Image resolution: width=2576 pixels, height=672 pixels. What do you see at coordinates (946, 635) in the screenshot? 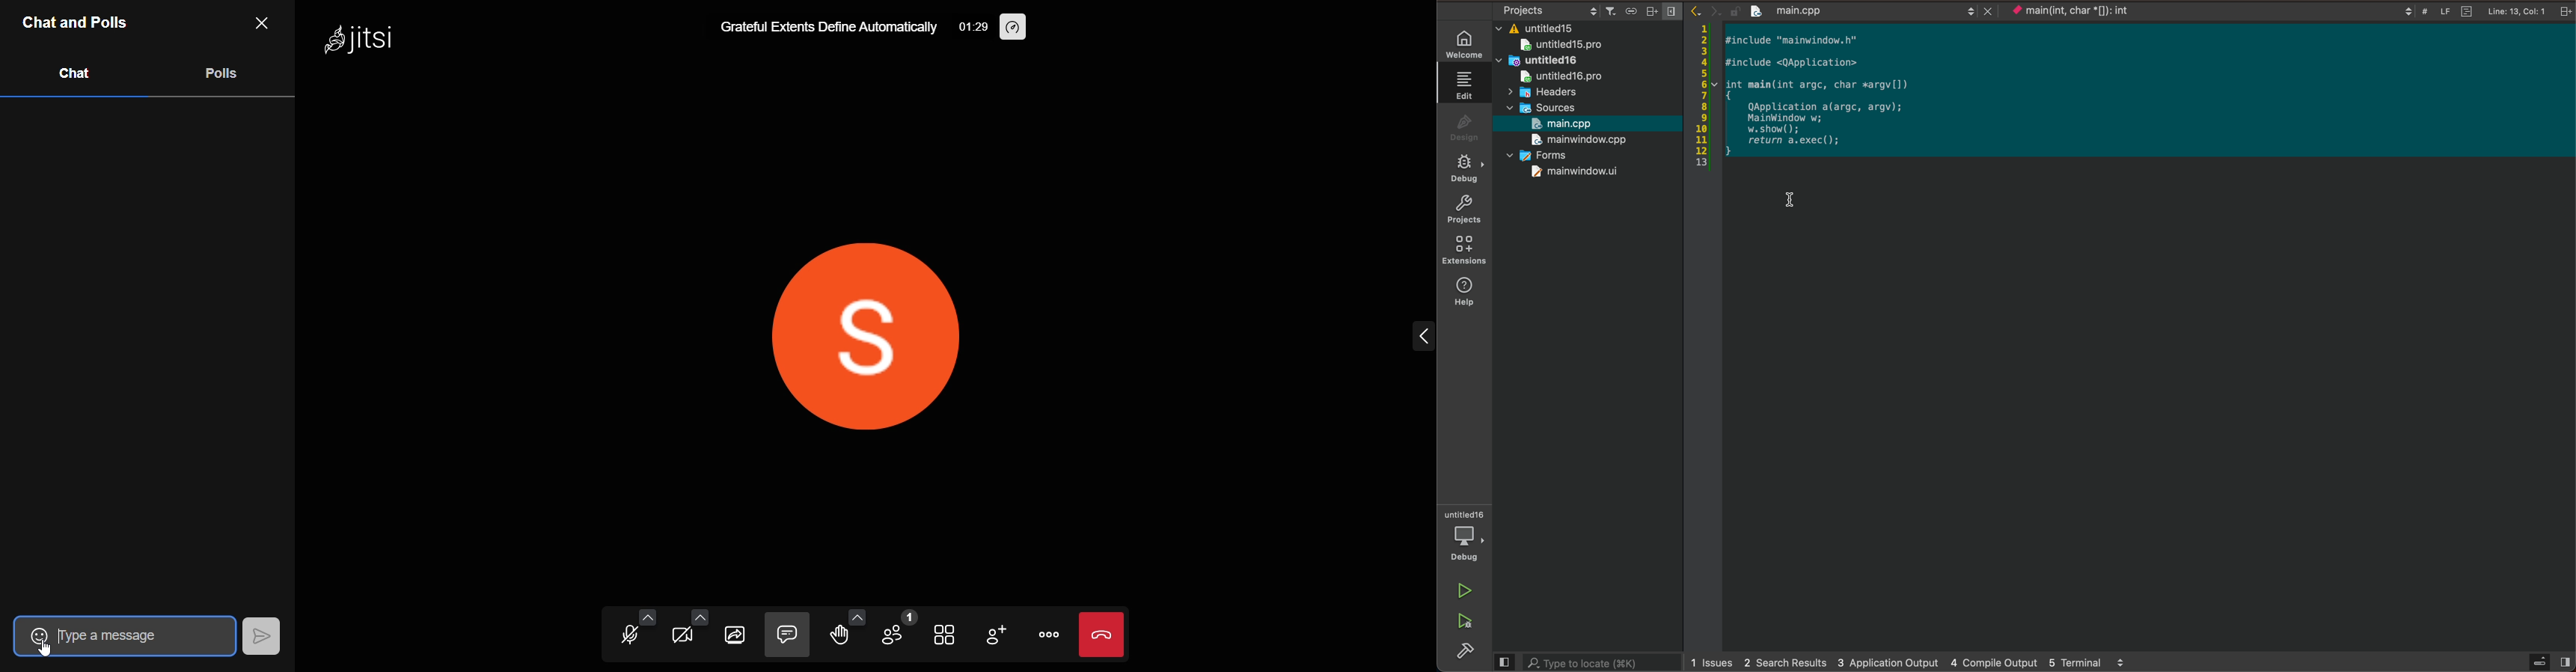
I see `tile view` at bounding box center [946, 635].